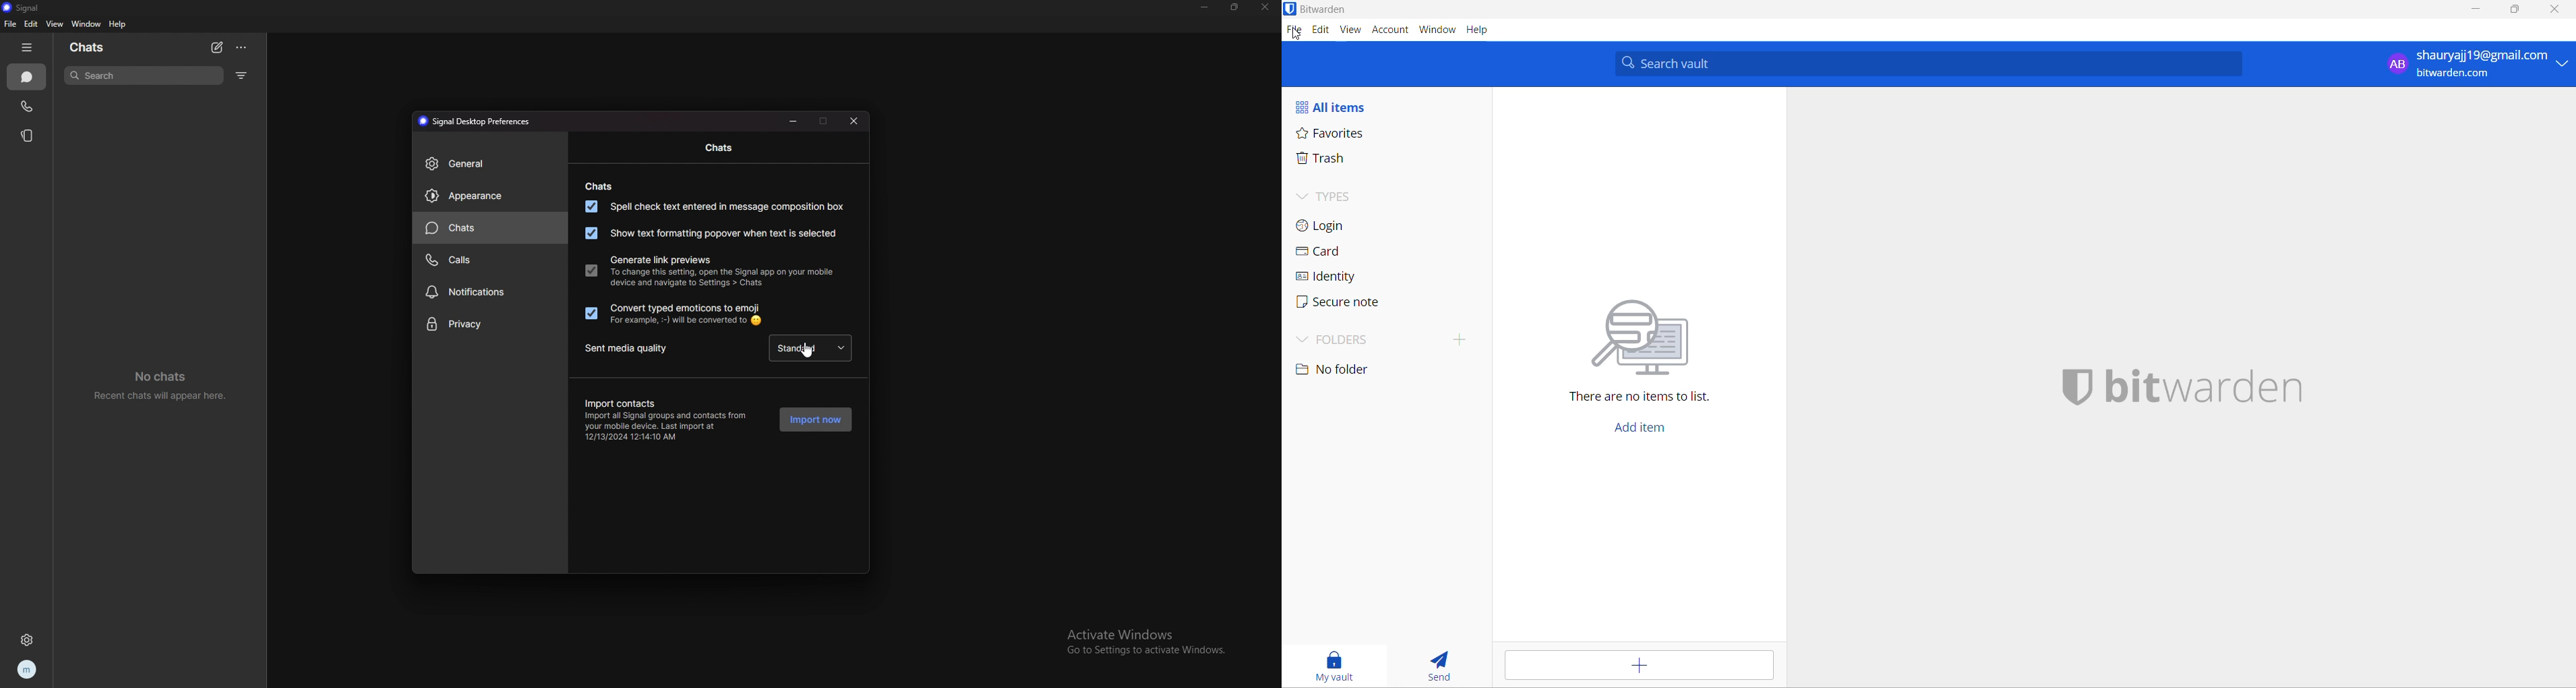  I want to click on name and logo, so click(2189, 384).